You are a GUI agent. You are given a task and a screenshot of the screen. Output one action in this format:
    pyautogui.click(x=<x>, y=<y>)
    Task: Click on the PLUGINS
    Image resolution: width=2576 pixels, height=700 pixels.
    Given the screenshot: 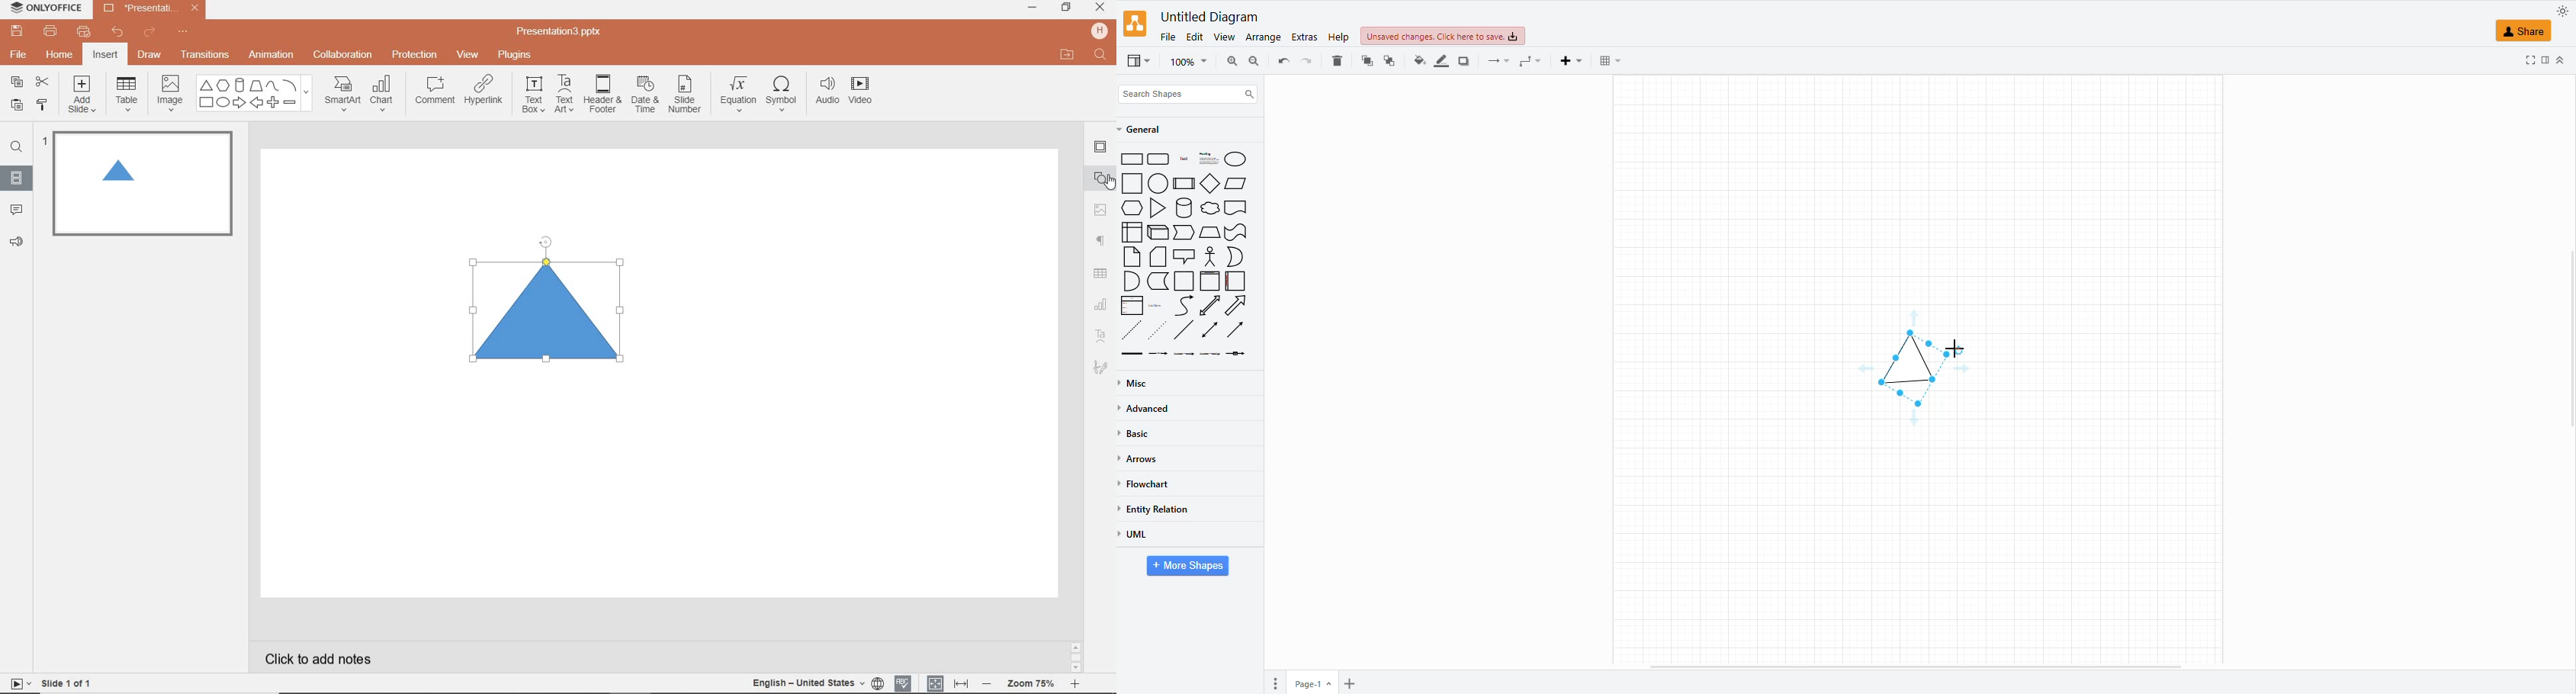 What is the action you would take?
    pyautogui.click(x=516, y=54)
    